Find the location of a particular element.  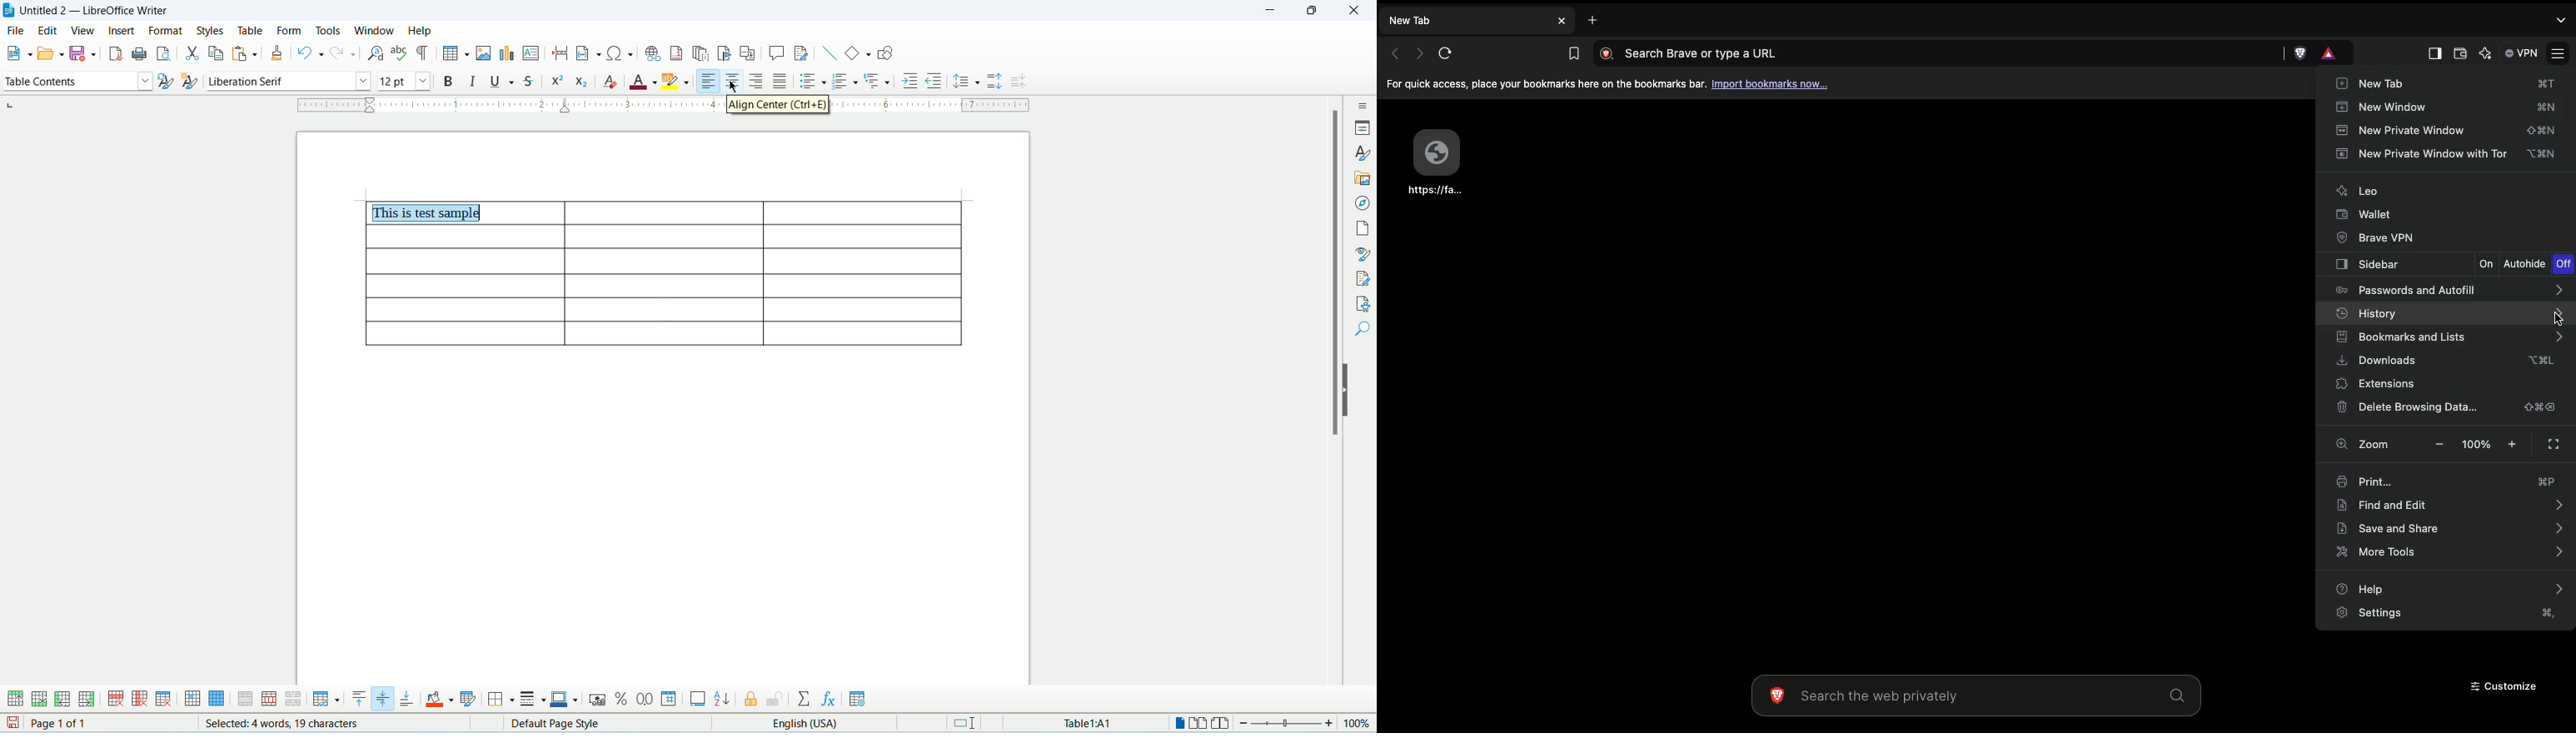

print is located at coordinates (141, 54).